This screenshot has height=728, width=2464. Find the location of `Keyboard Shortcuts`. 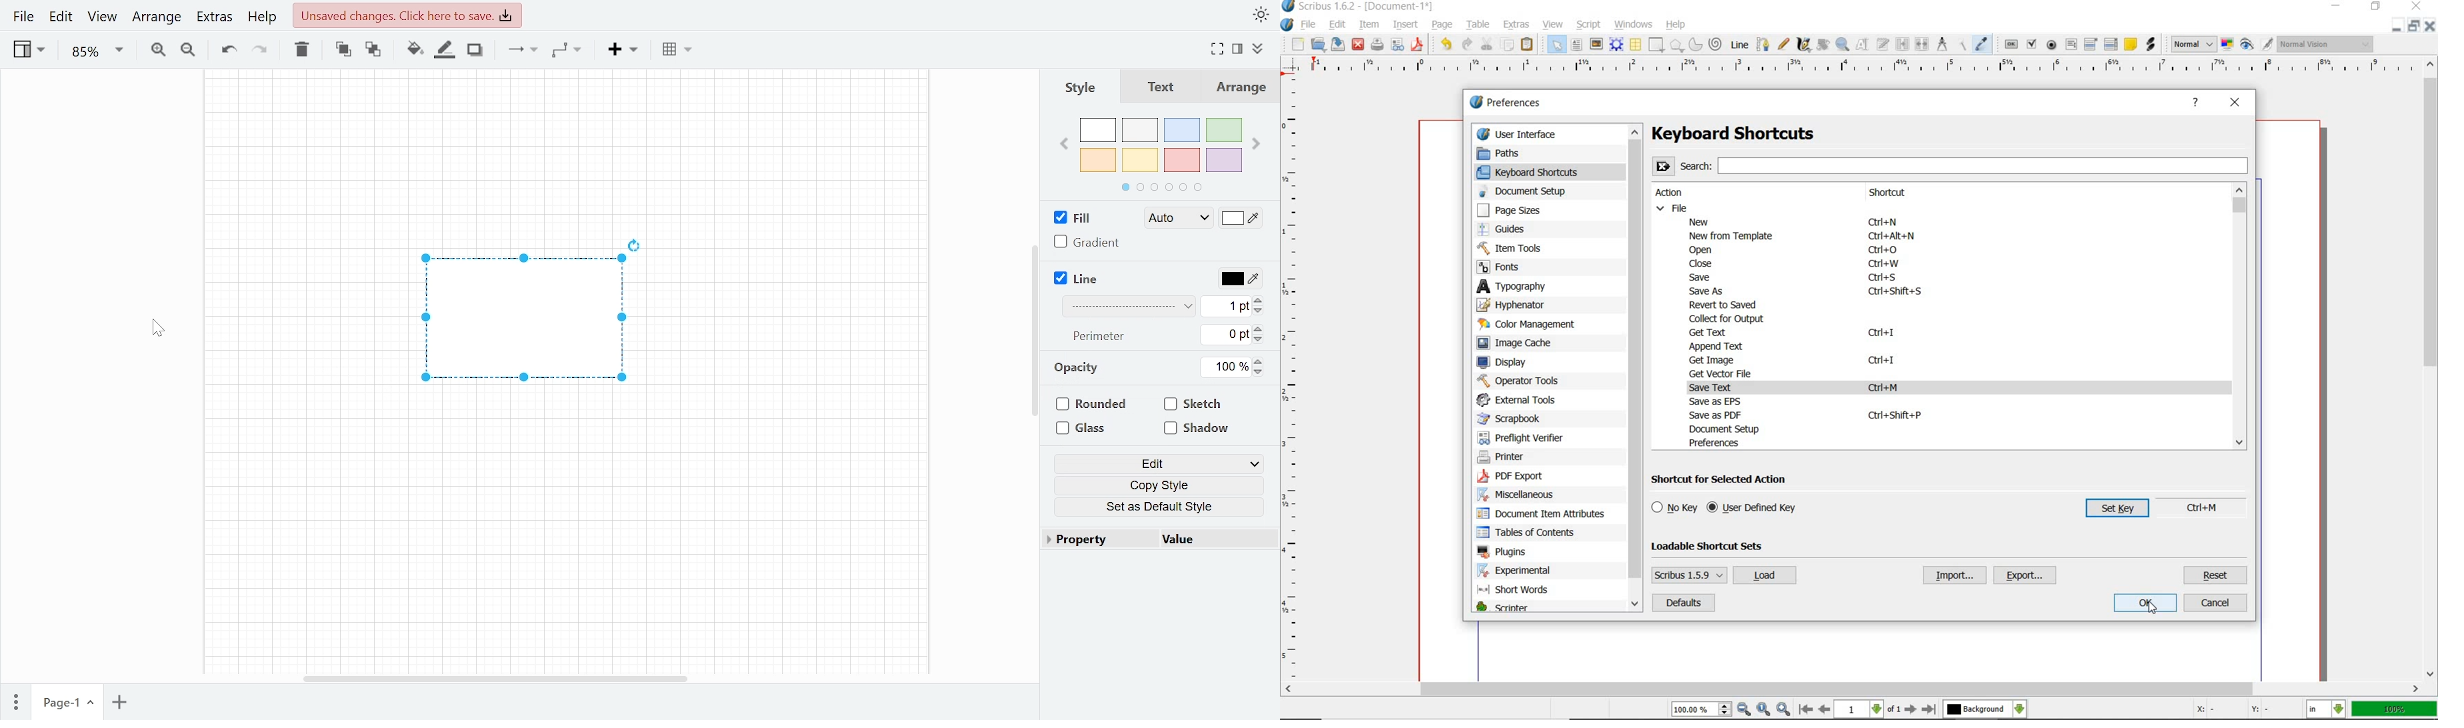

Keyboard Shortcuts is located at coordinates (1761, 134).